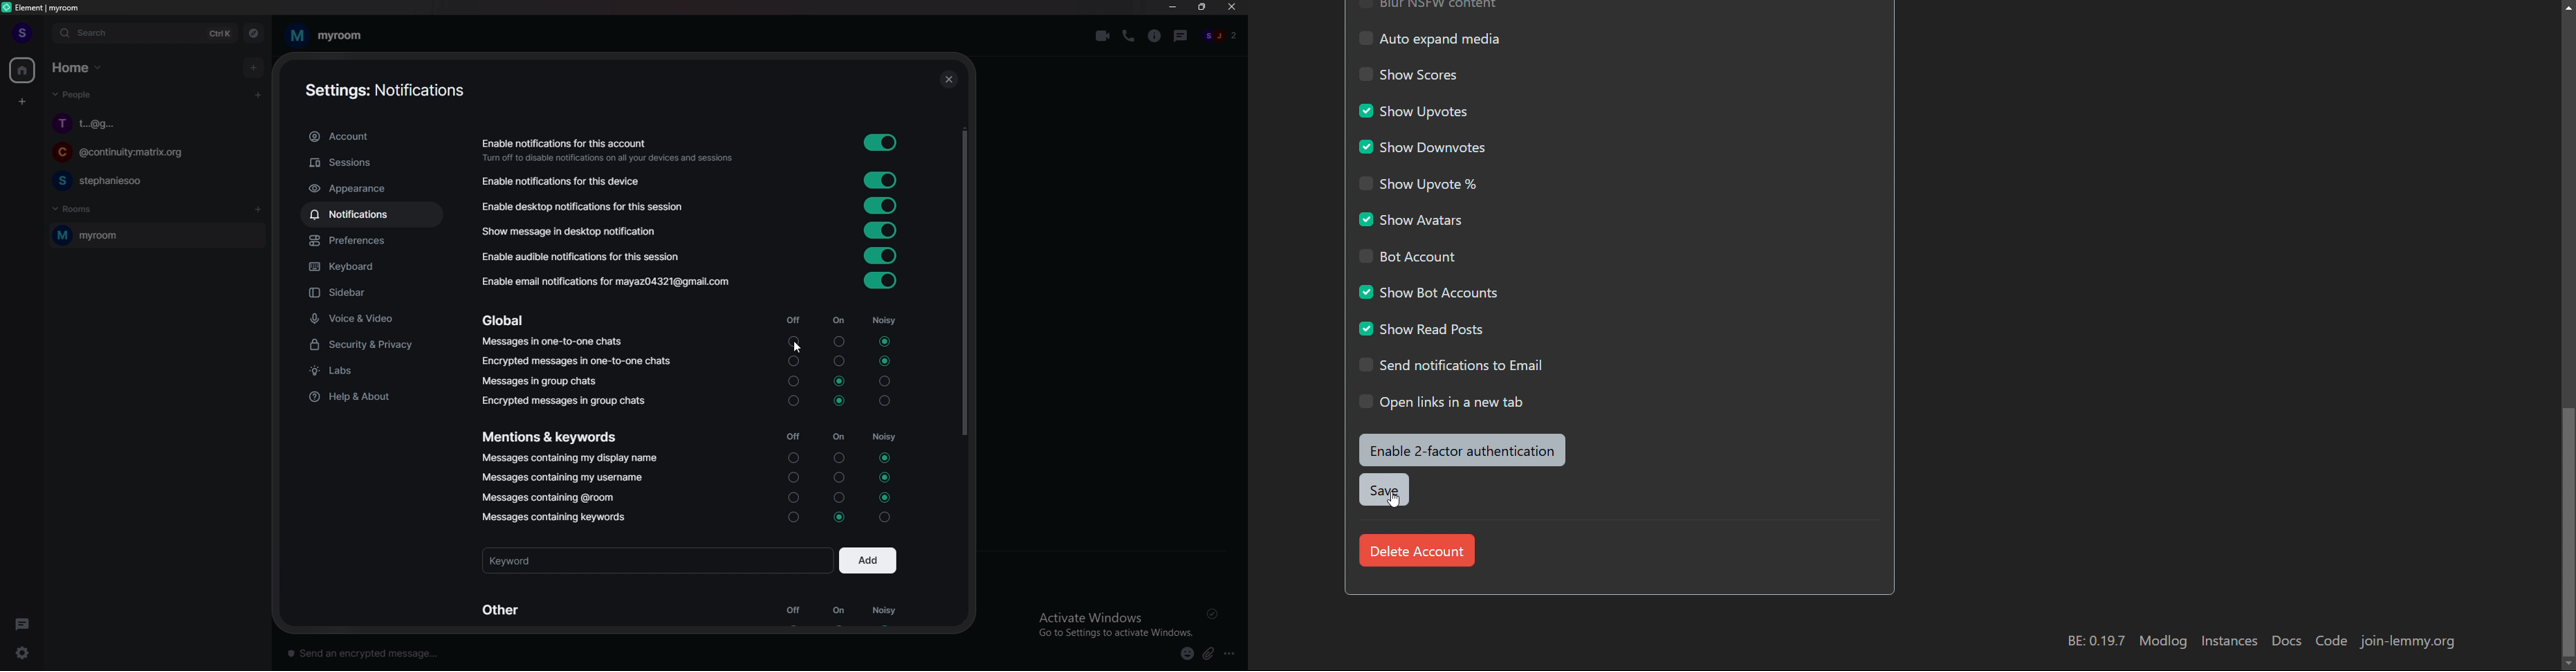  I want to click on keyword input, so click(657, 560).